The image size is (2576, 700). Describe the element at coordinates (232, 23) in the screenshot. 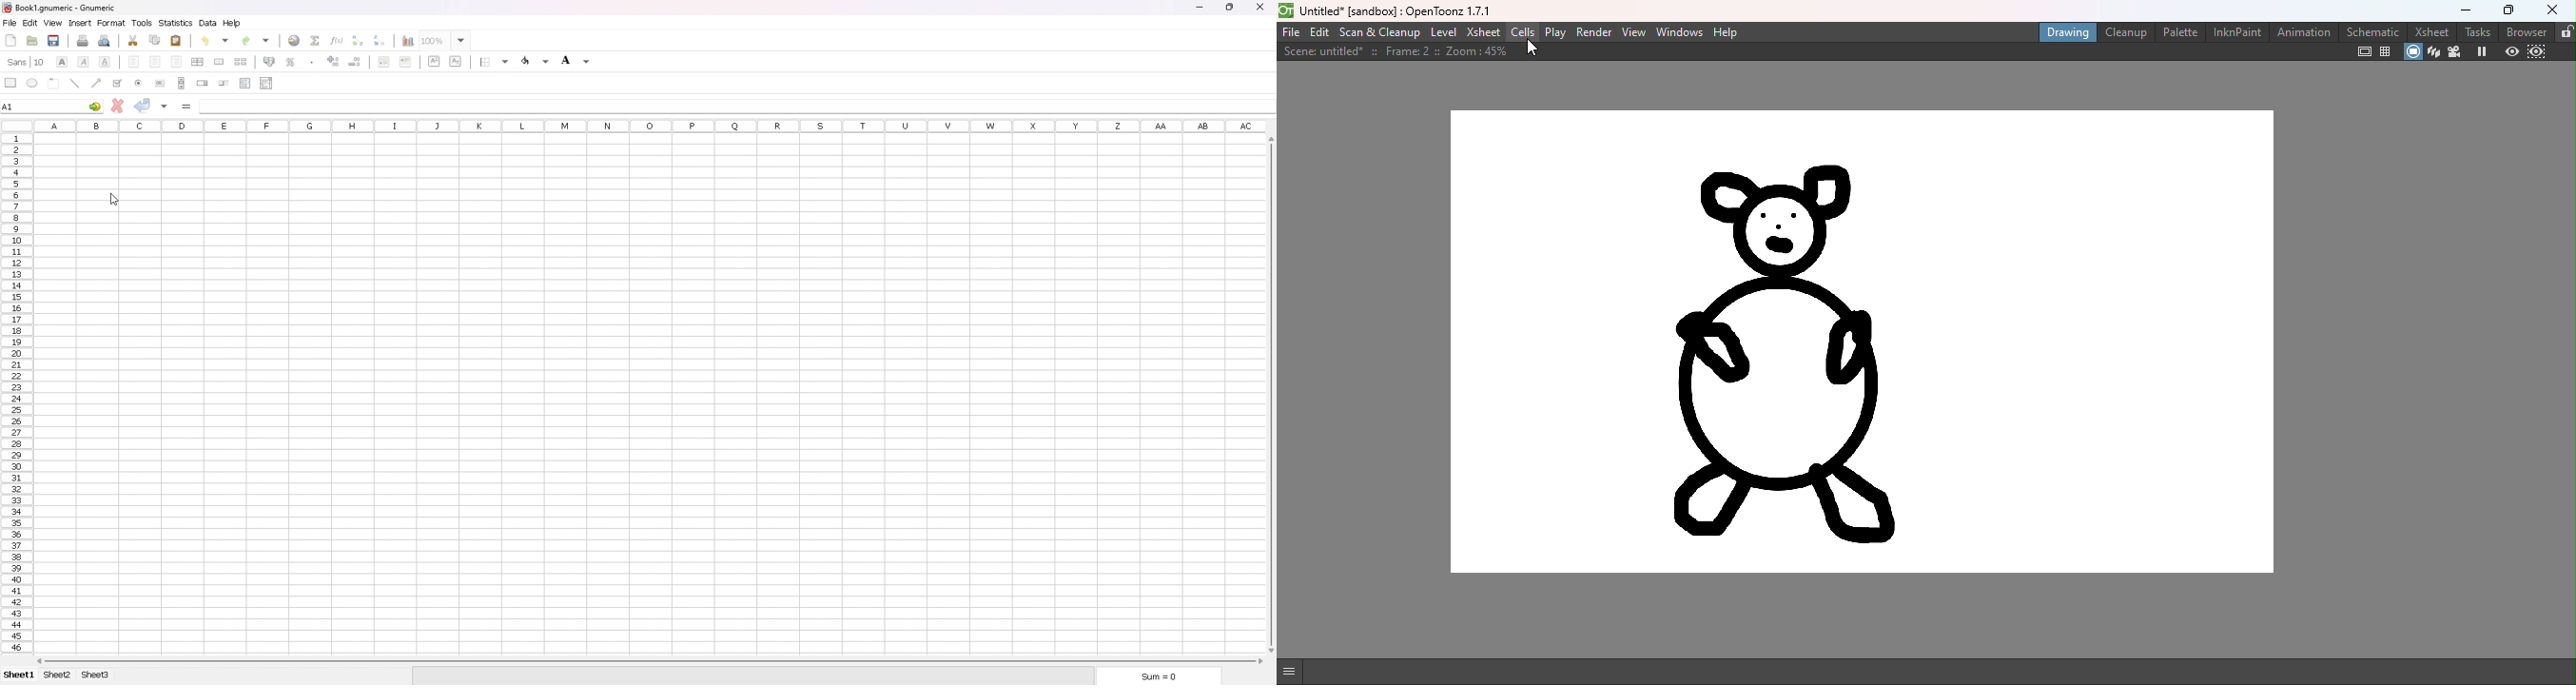

I see `help` at that location.